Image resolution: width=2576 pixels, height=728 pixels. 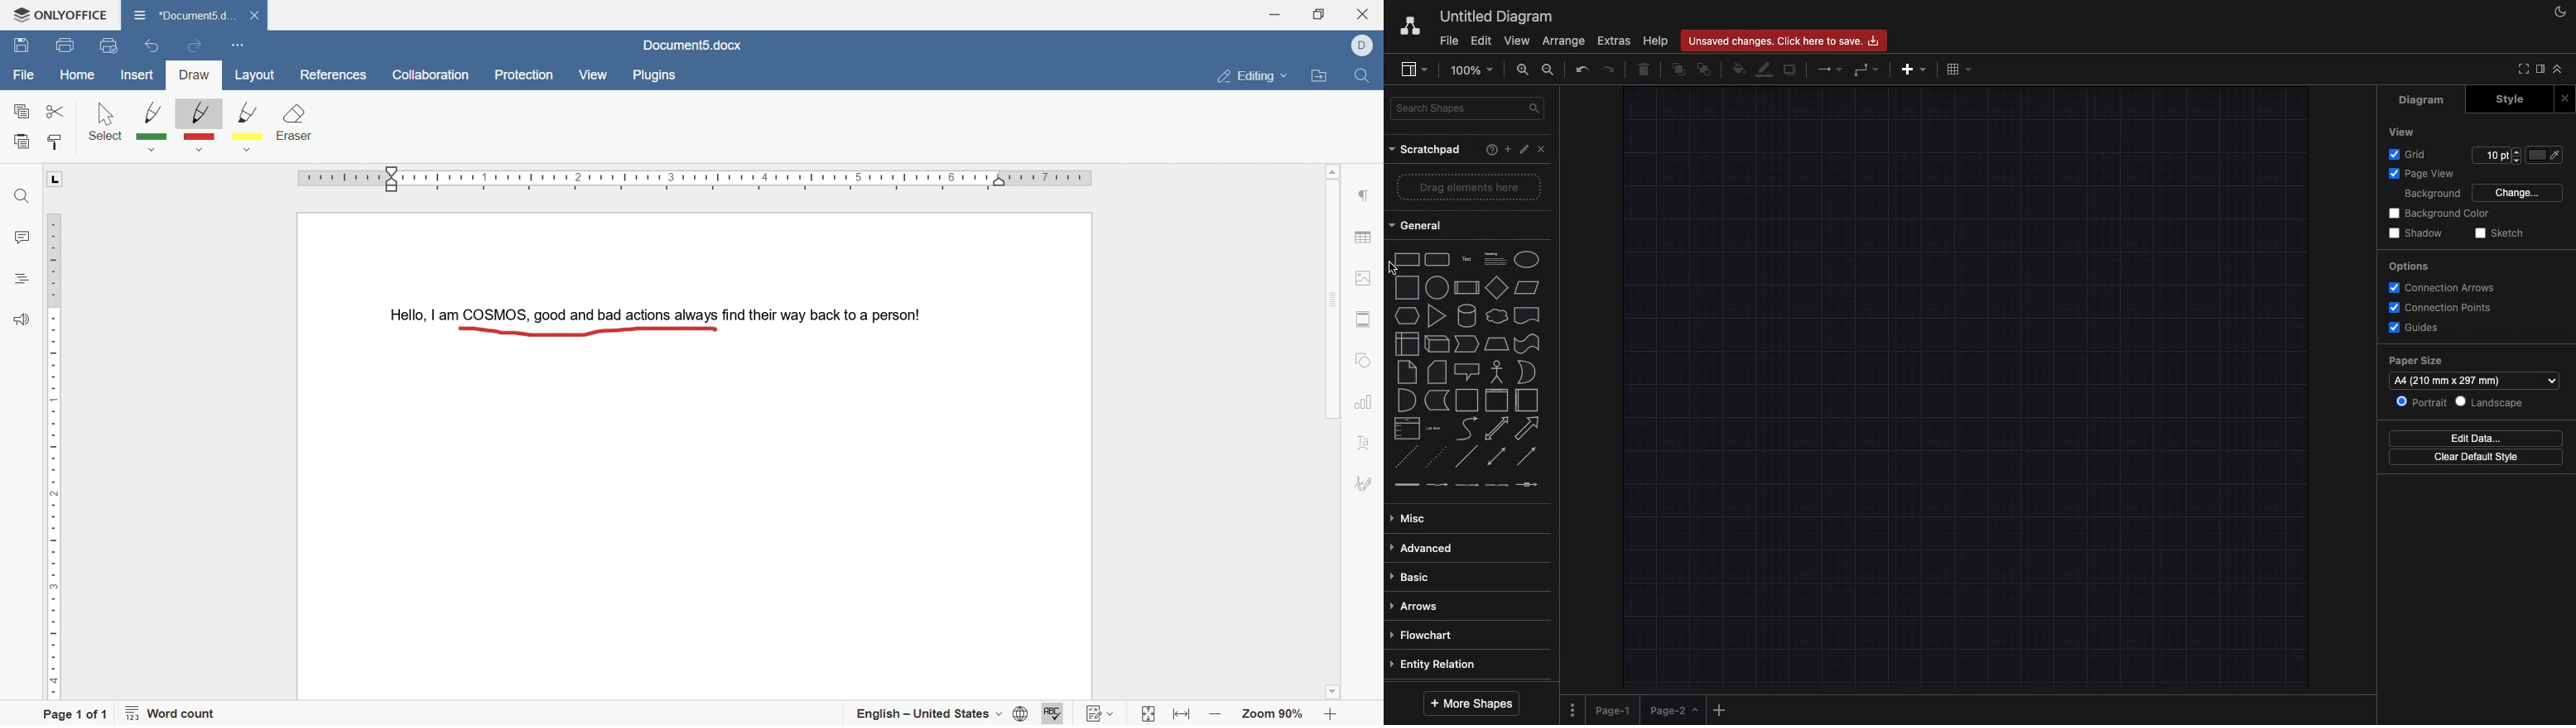 What do you see at coordinates (1741, 67) in the screenshot?
I see `Fill color` at bounding box center [1741, 67].